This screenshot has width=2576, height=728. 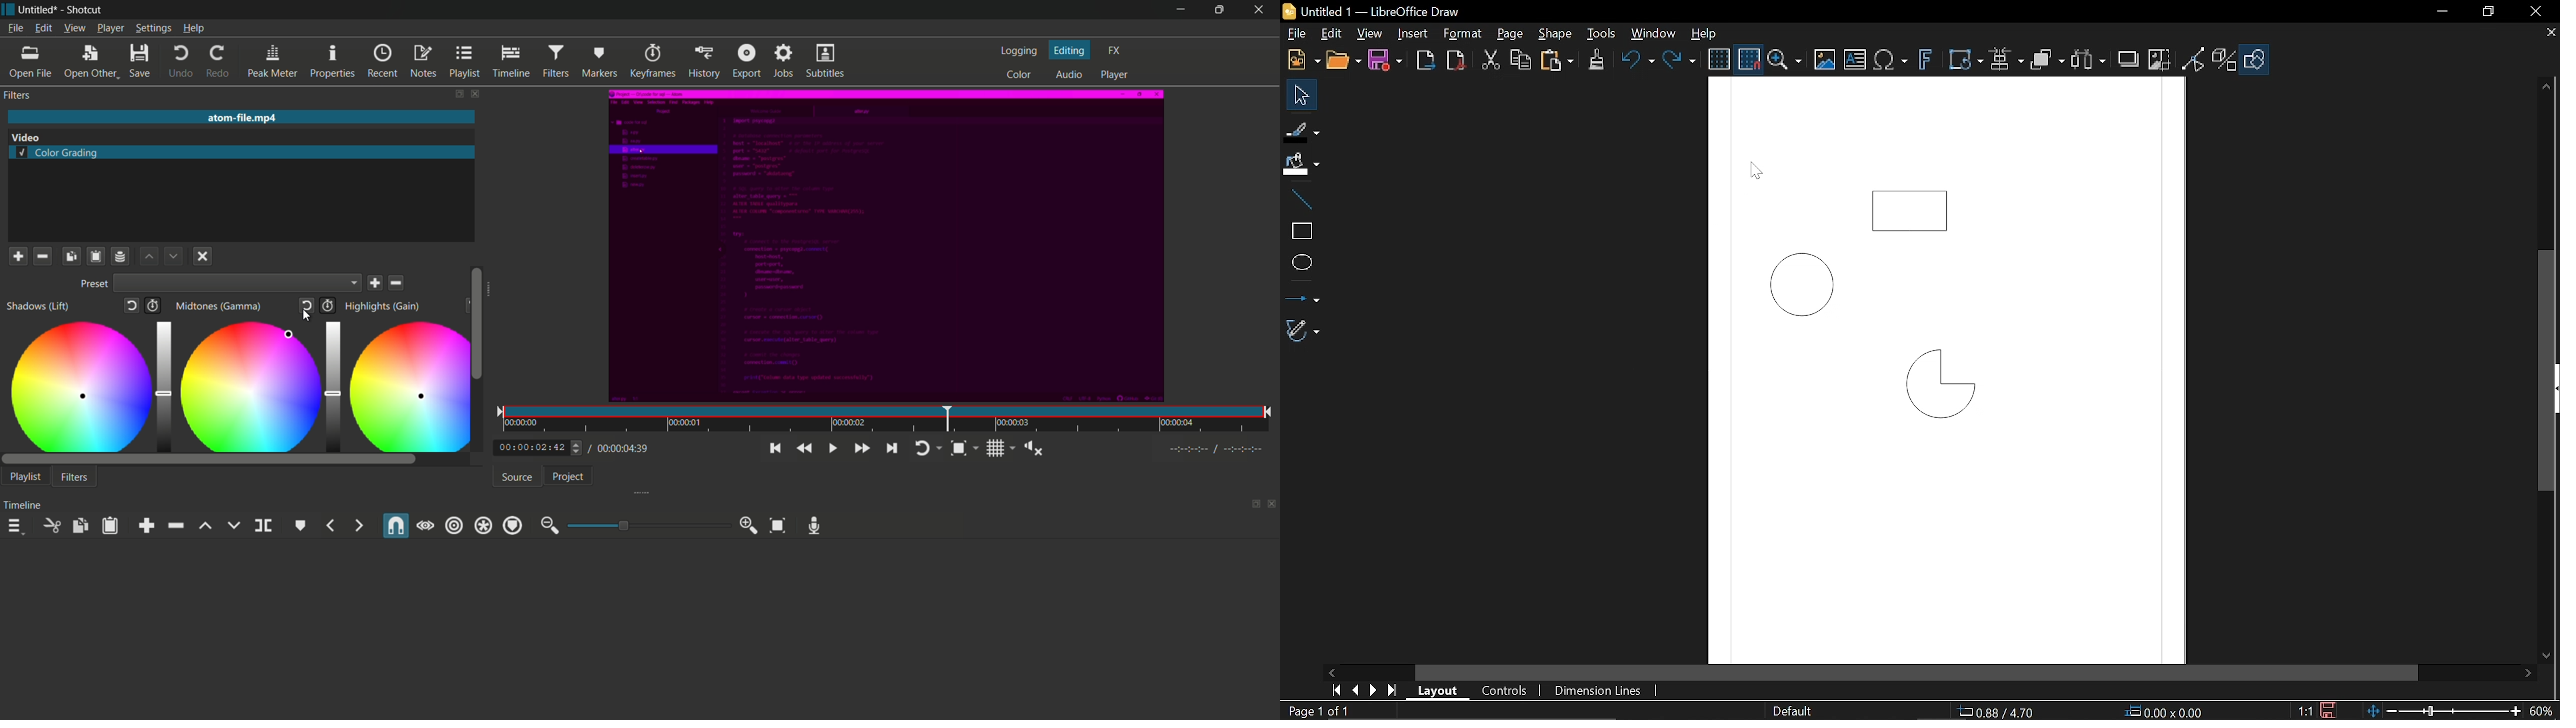 What do you see at coordinates (1701, 34) in the screenshot?
I see `Help` at bounding box center [1701, 34].